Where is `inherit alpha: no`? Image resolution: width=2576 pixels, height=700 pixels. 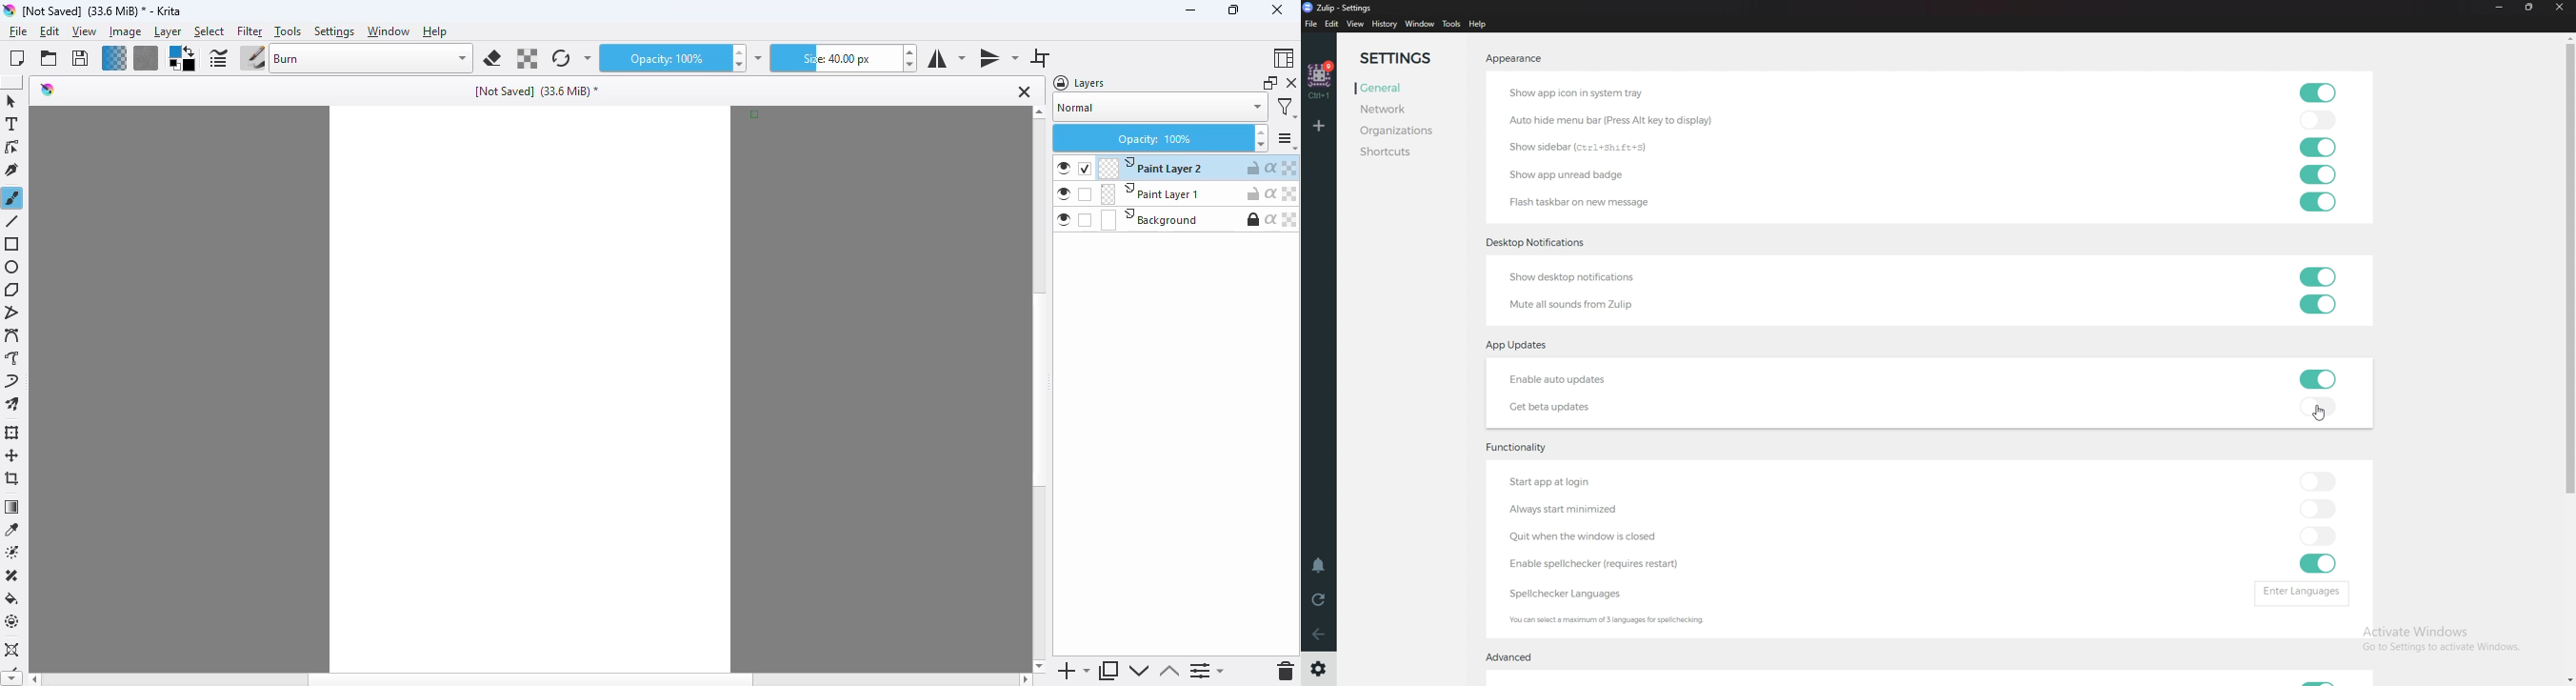 inherit alpha: no is located at coordinates (1271, 219).